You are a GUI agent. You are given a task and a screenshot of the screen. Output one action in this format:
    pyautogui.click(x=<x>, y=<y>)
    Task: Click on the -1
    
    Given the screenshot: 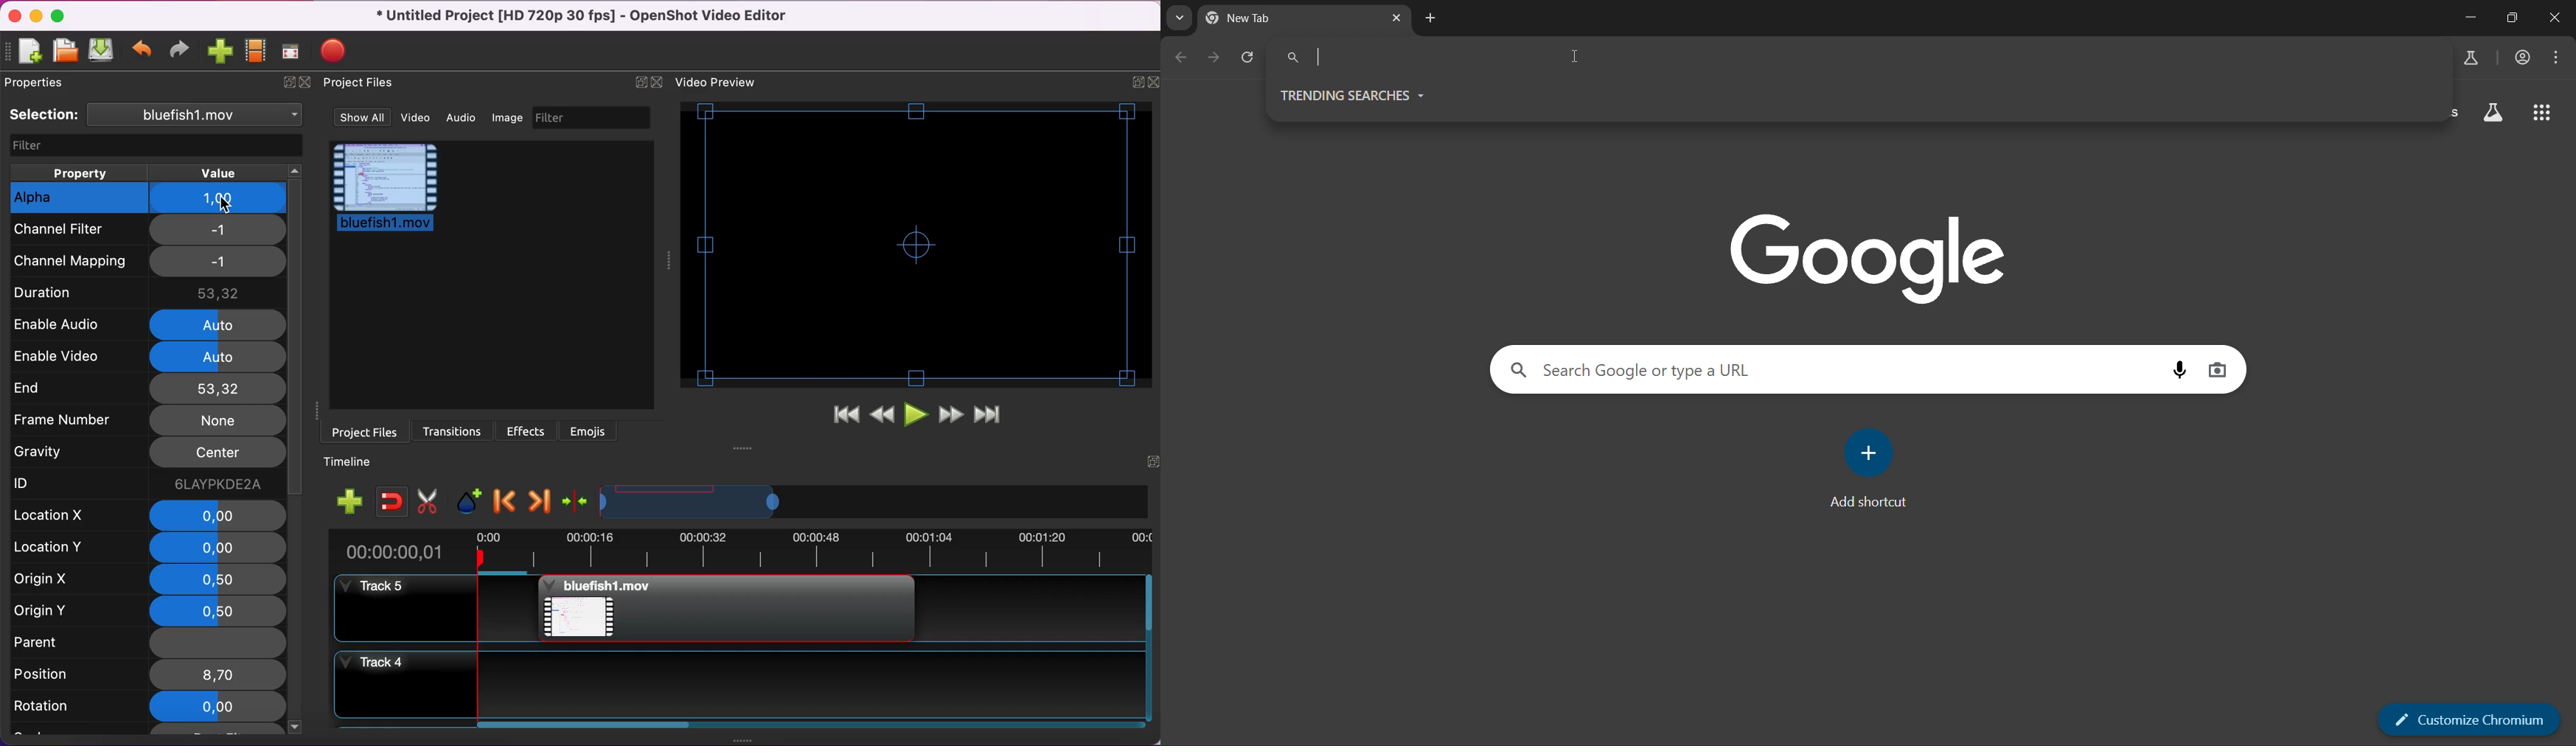 What is the action you would take?
    pyautogui.click(x=219, y=262)
    